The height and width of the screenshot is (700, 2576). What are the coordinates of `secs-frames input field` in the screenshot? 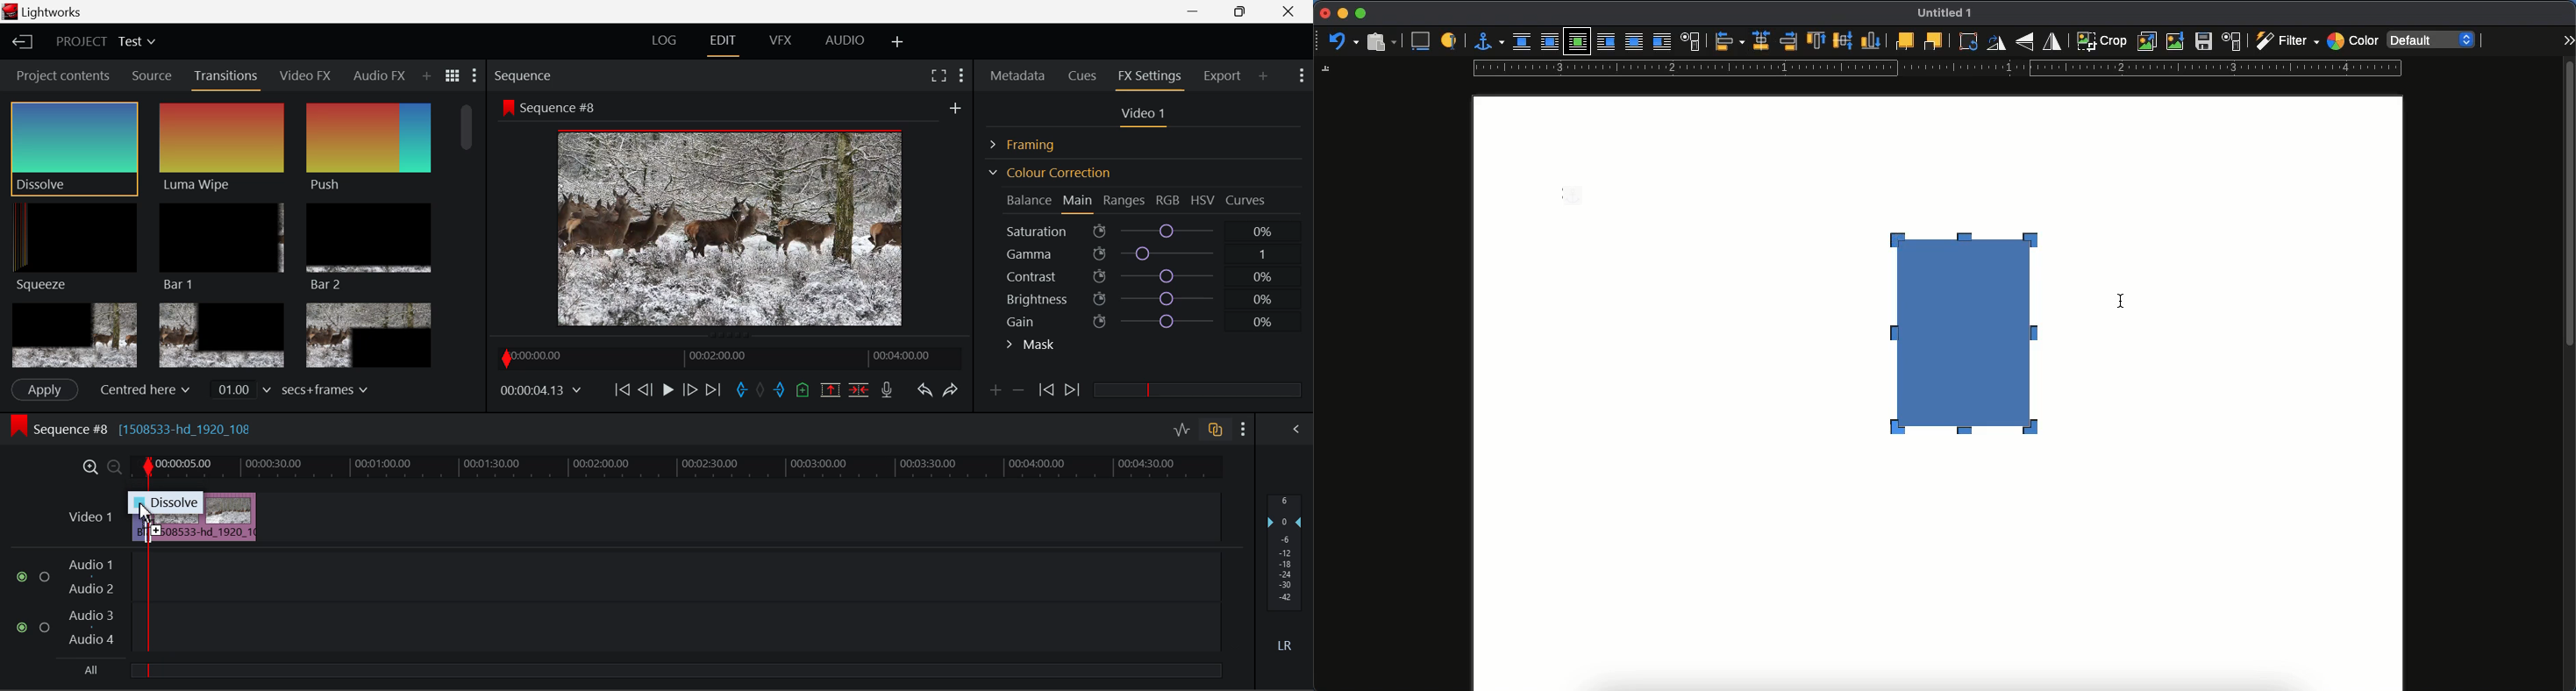 It's located at (291, 389).